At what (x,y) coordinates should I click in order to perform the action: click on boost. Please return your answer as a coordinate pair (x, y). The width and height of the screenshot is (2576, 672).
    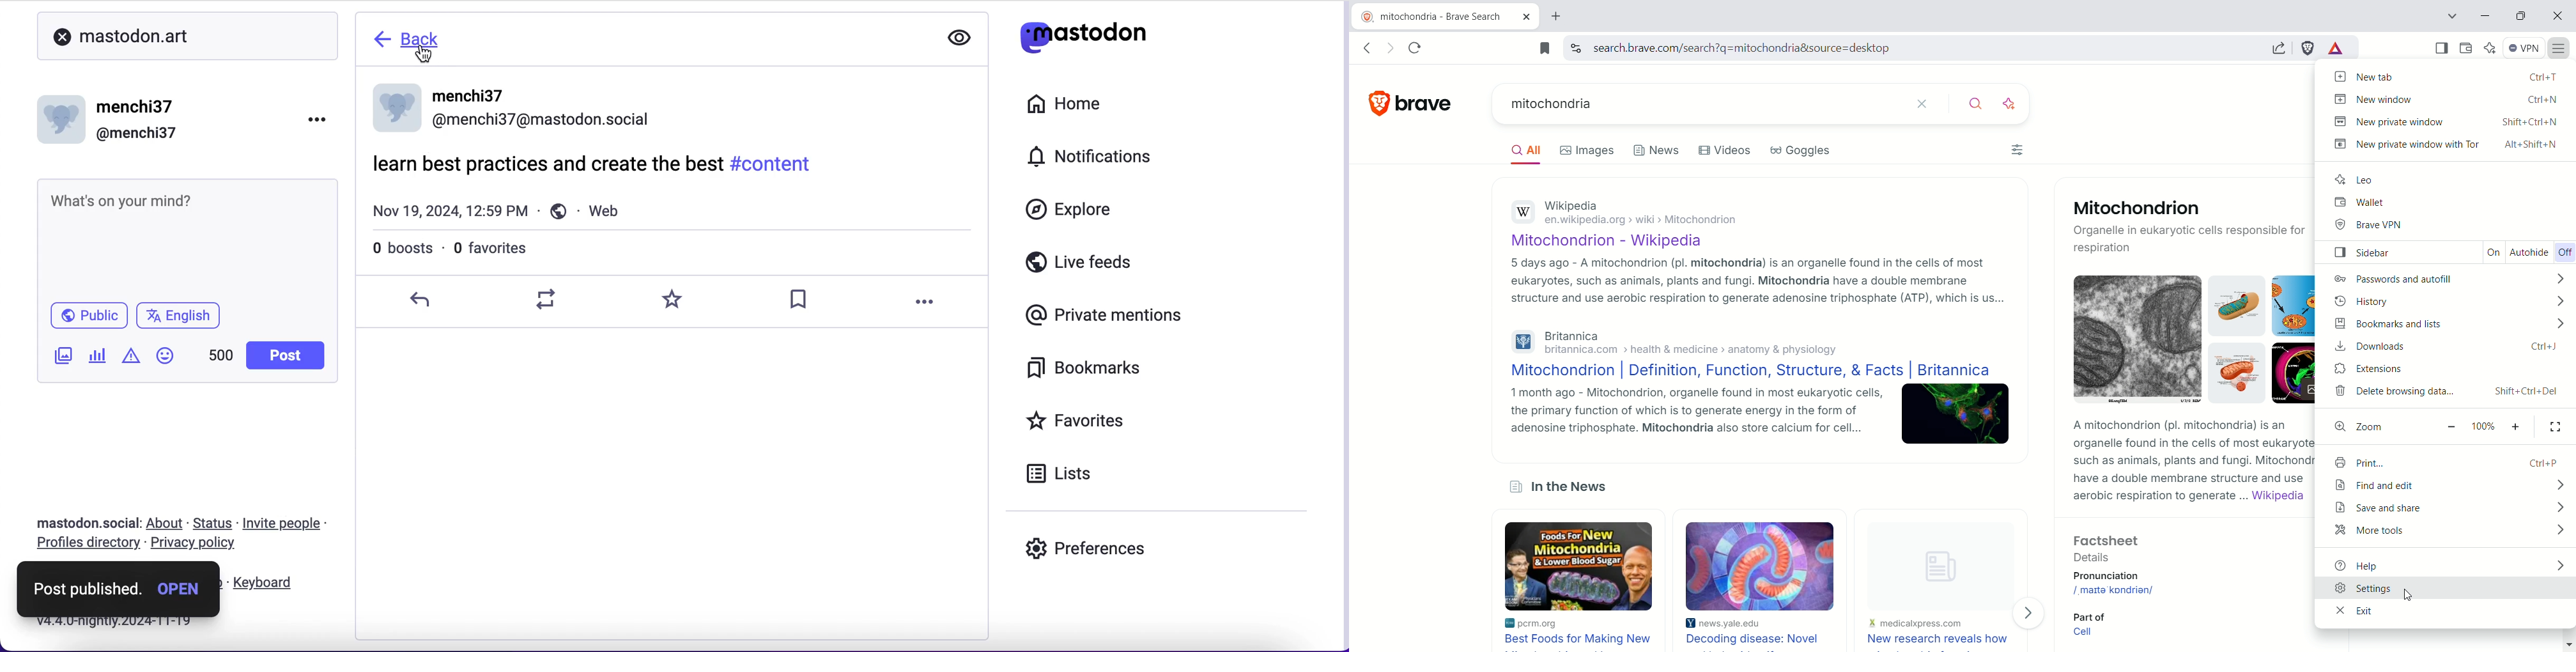
    Looking at the image, I should click on (554, 300).